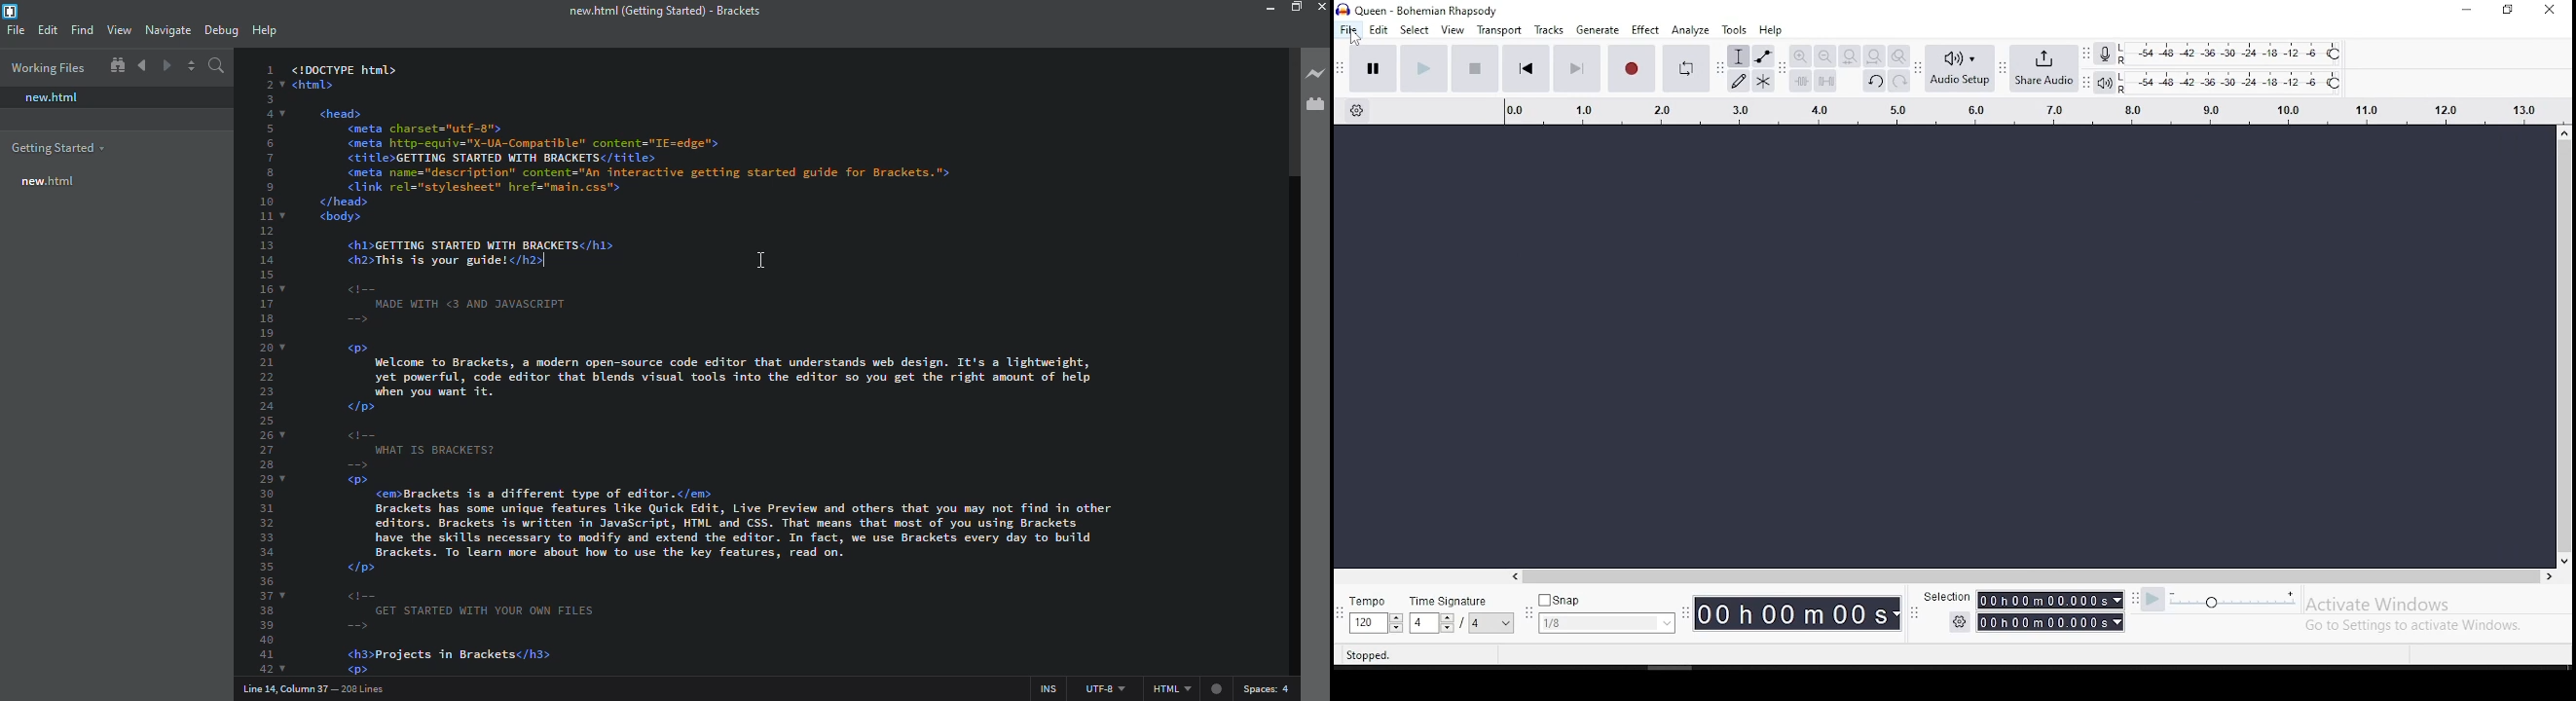 Image resolution: width=2576 pixels, height=728 pixels. I want to click on navigate, so click(171, 30).